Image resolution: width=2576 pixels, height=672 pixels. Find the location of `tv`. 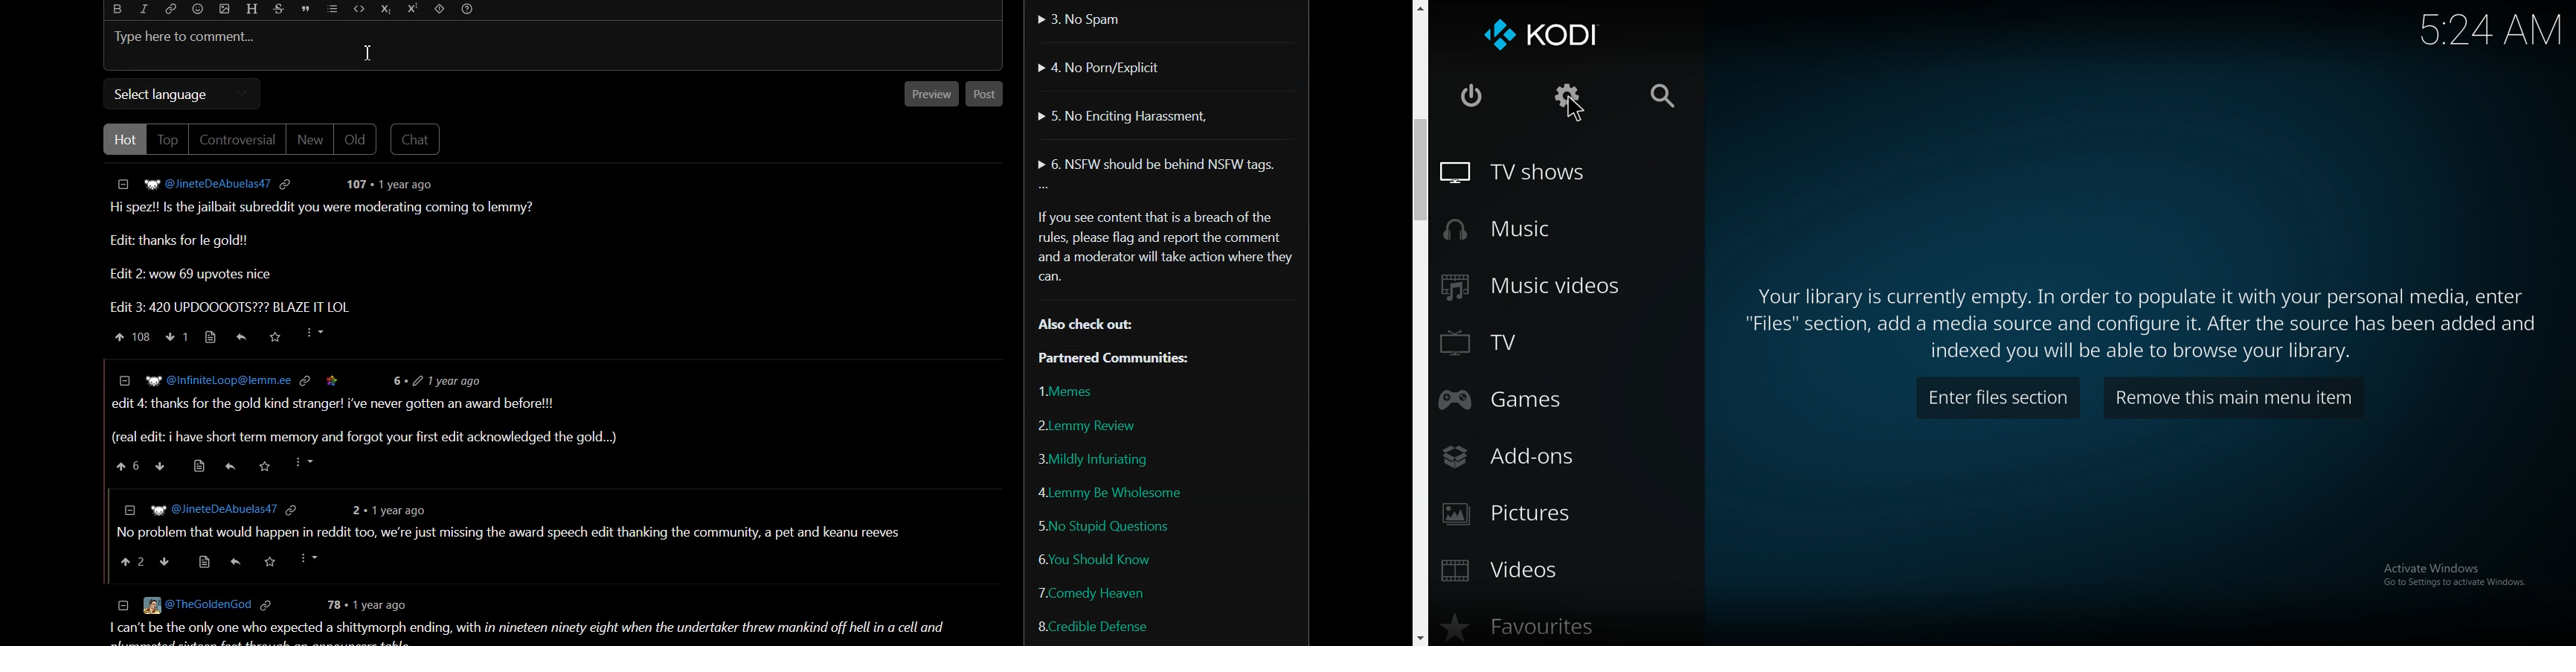

tv is located at coordinates (1514, 343).